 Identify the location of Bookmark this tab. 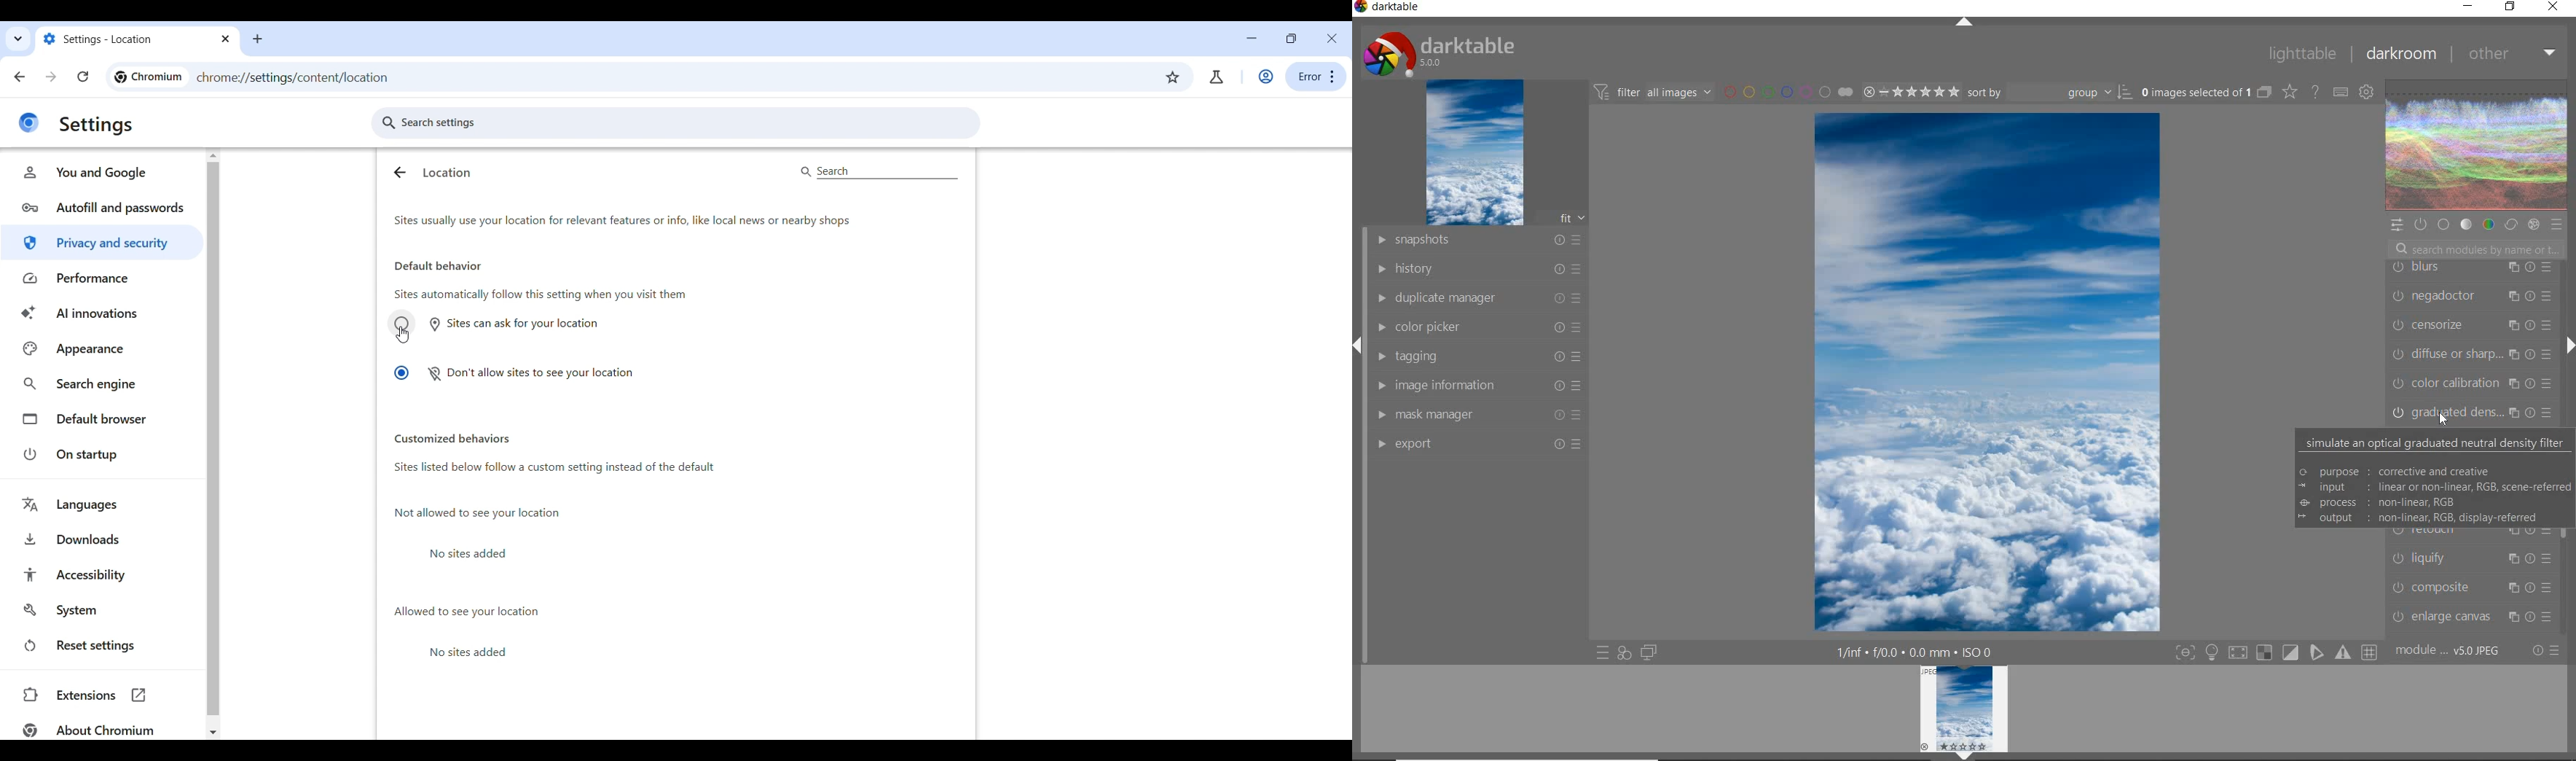
(1173, 78).